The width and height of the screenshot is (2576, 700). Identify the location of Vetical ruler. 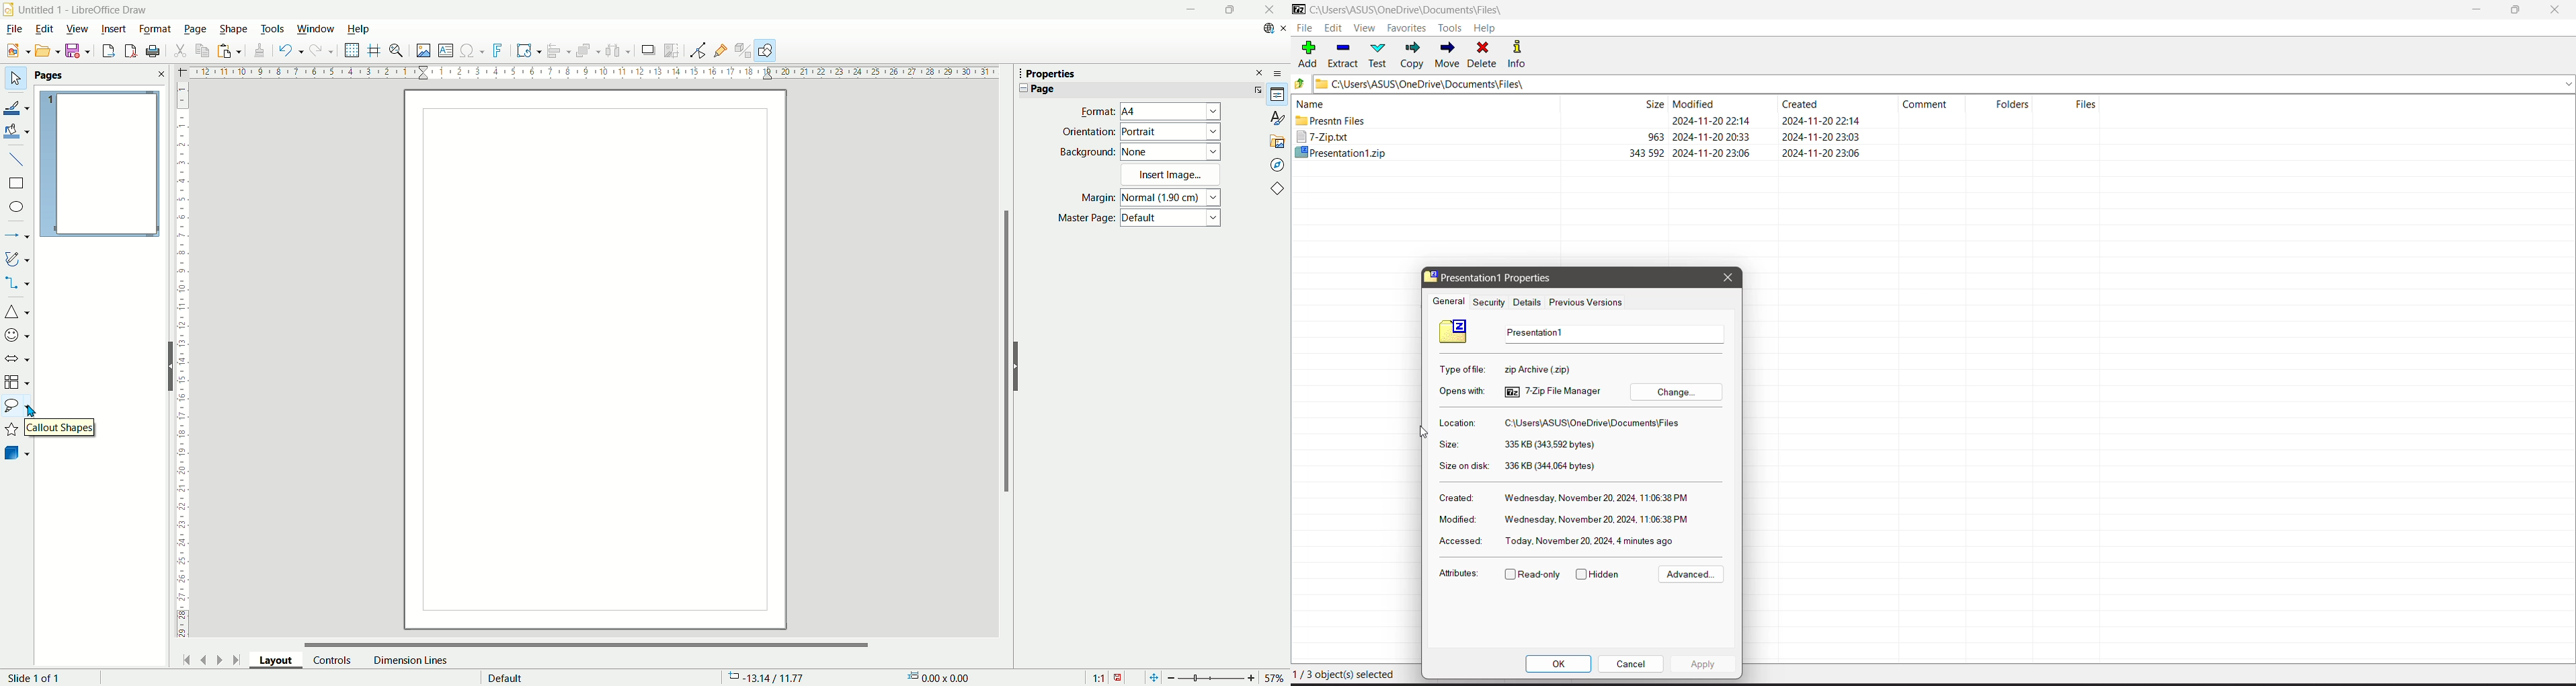
(183, 360).